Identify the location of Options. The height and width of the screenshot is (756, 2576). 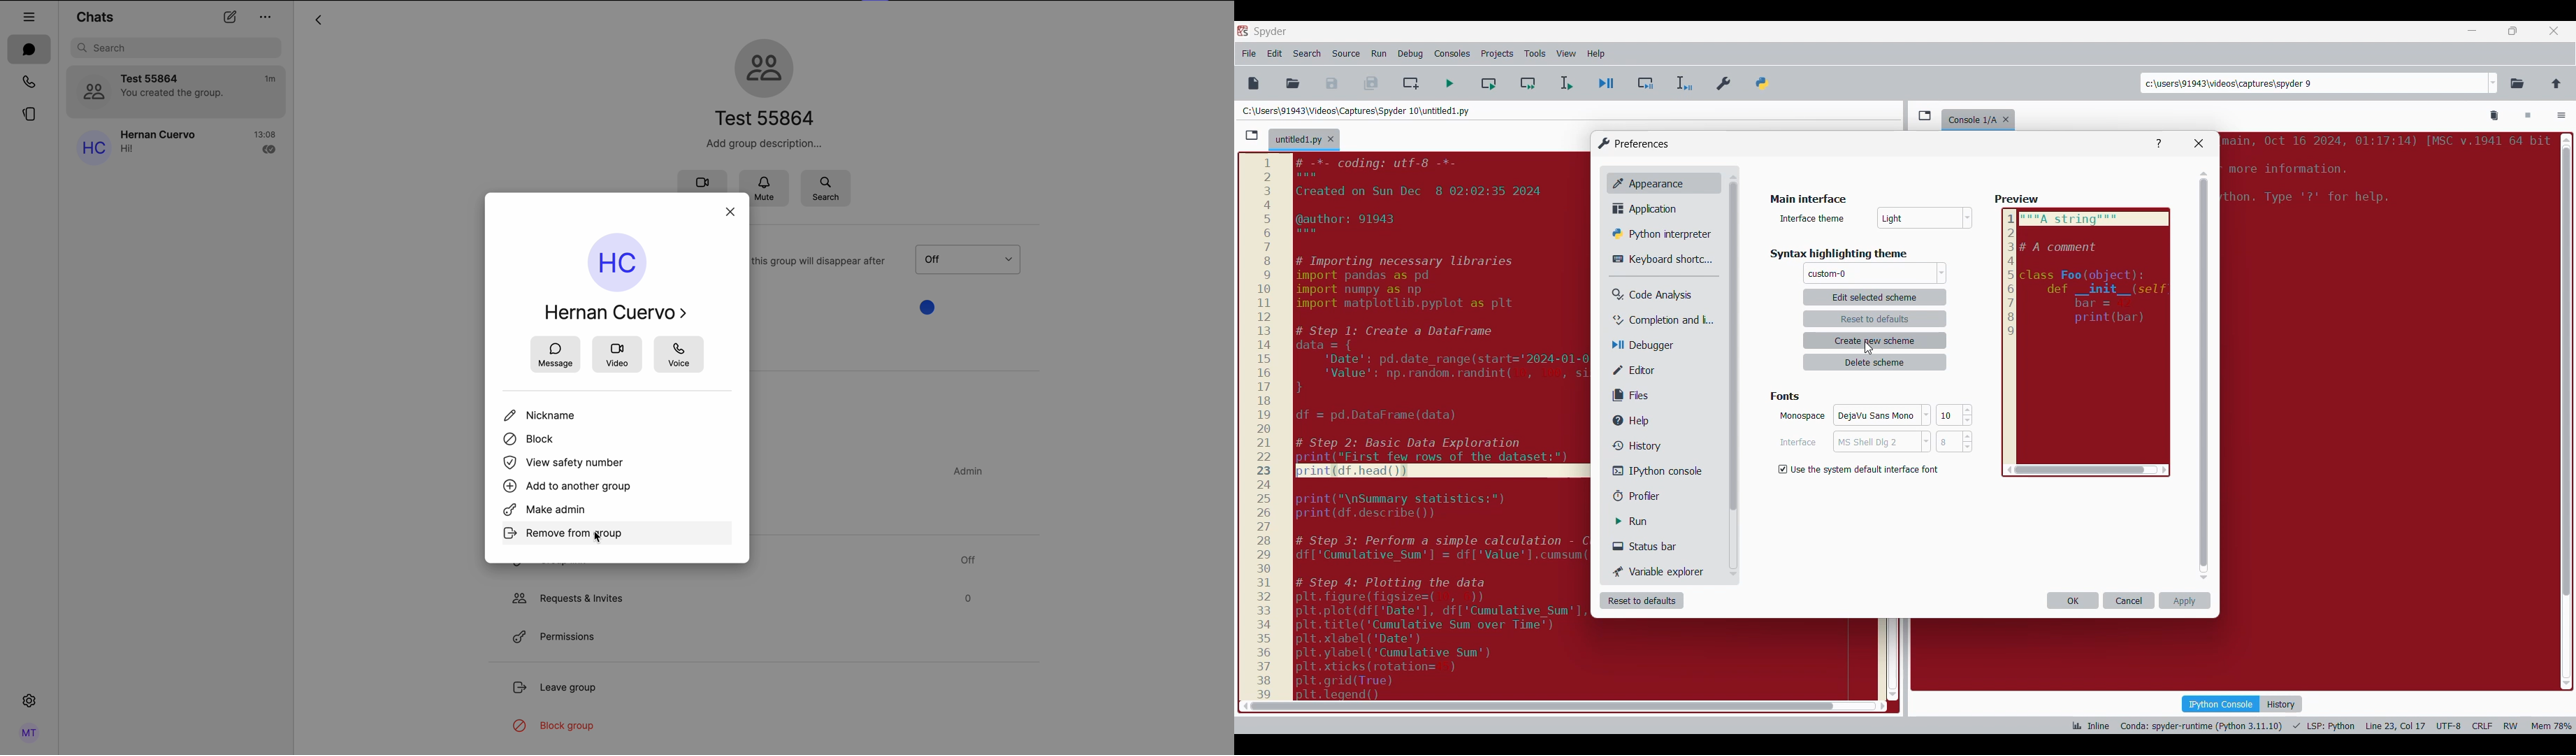
(2561, 117).